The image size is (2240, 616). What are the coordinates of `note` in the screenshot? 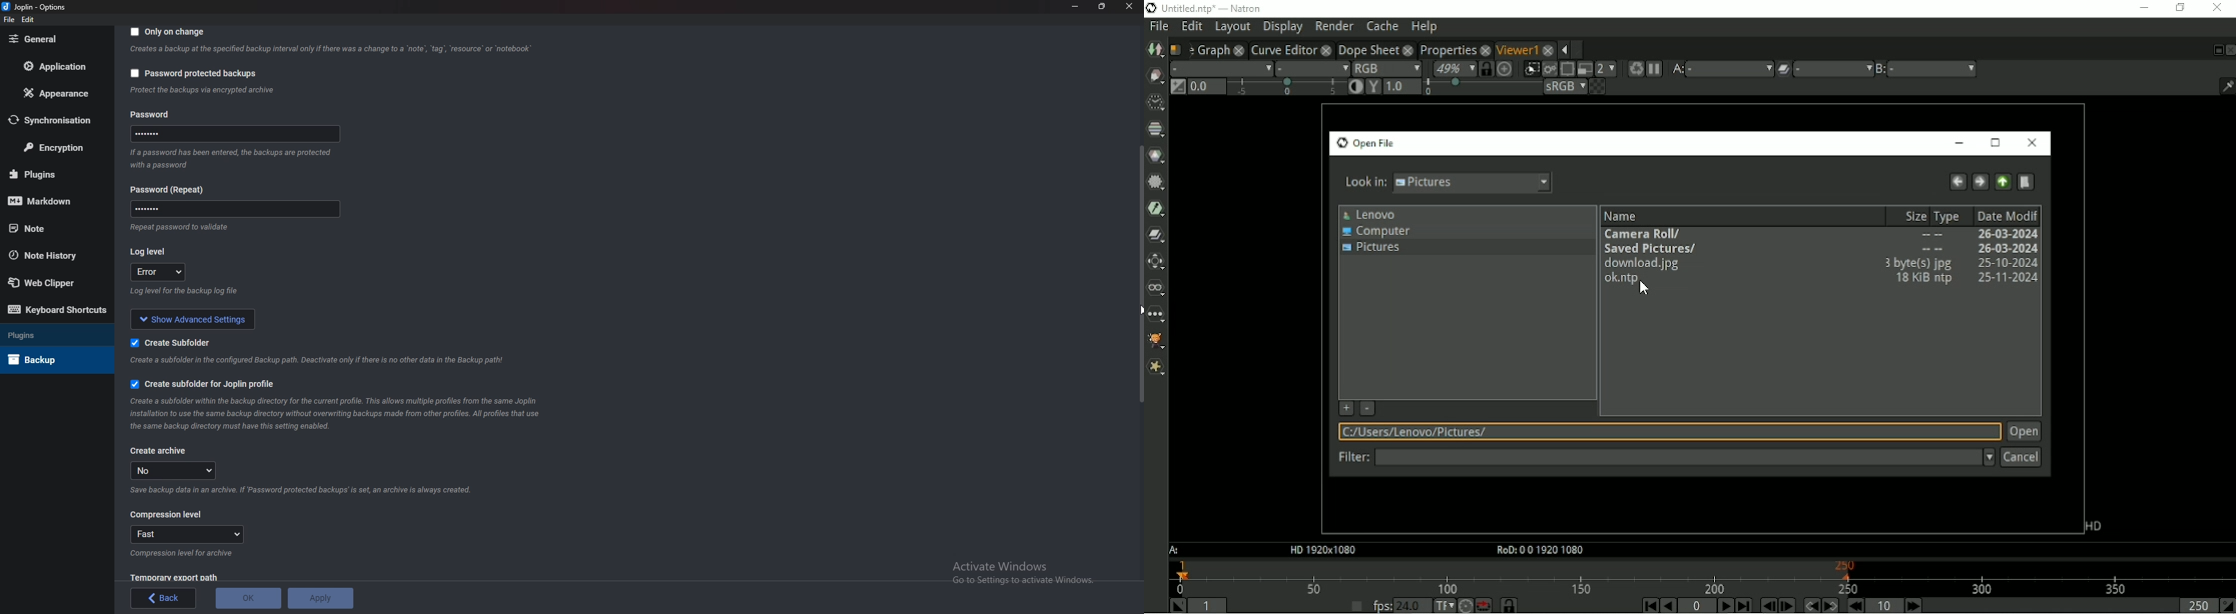 It's located at (52, 228).